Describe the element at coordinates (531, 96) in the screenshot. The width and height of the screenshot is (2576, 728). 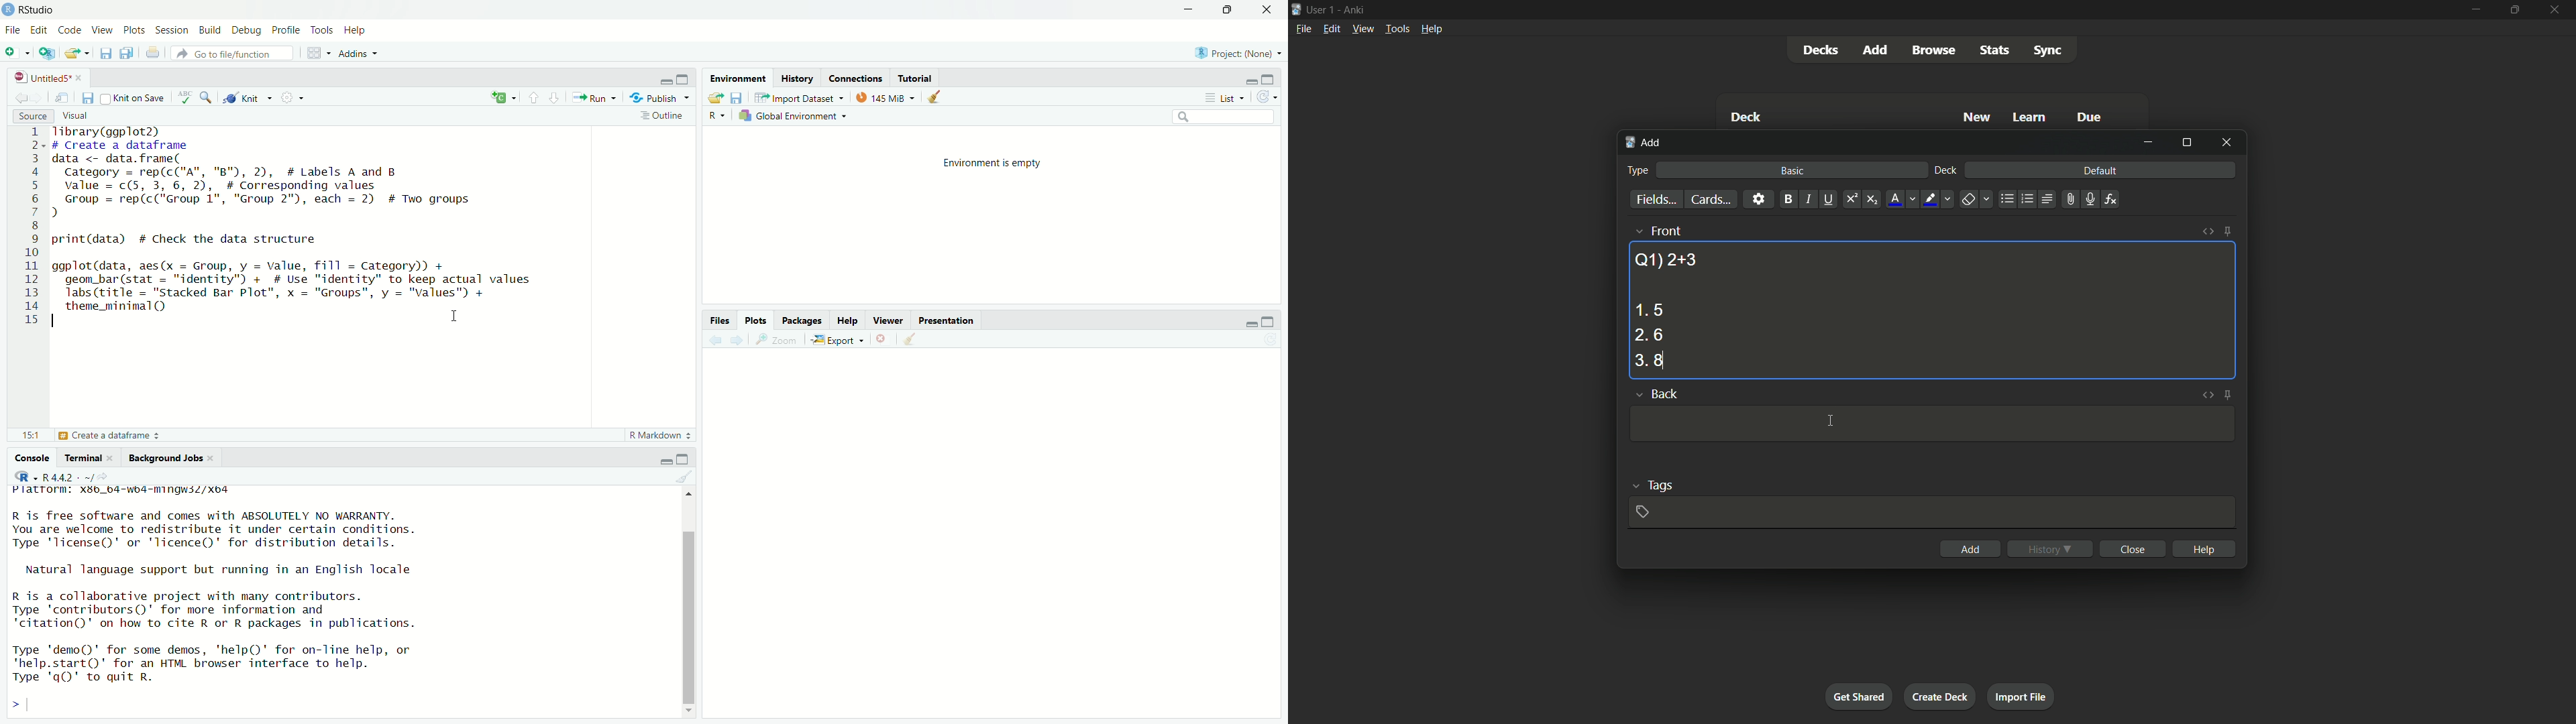
I see `Go to previous section/chunk (Ctrl + PgUp)` at that location.